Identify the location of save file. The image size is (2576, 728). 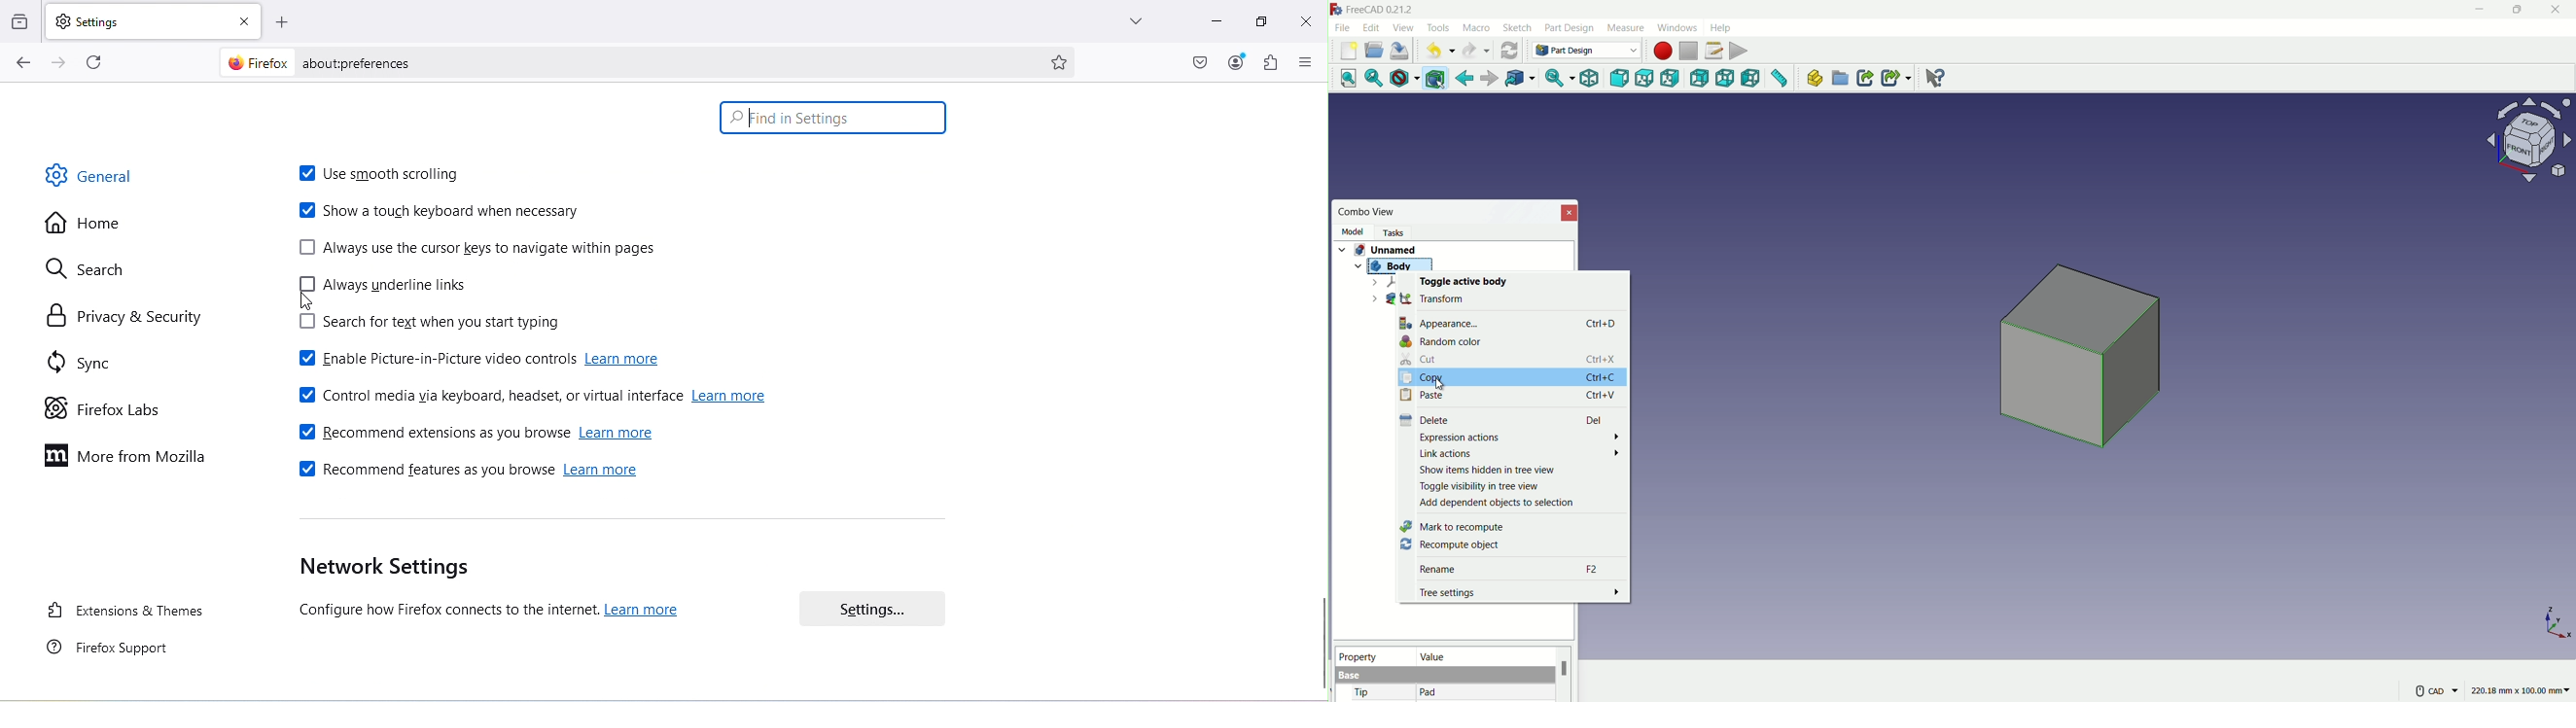
(1401, 51).